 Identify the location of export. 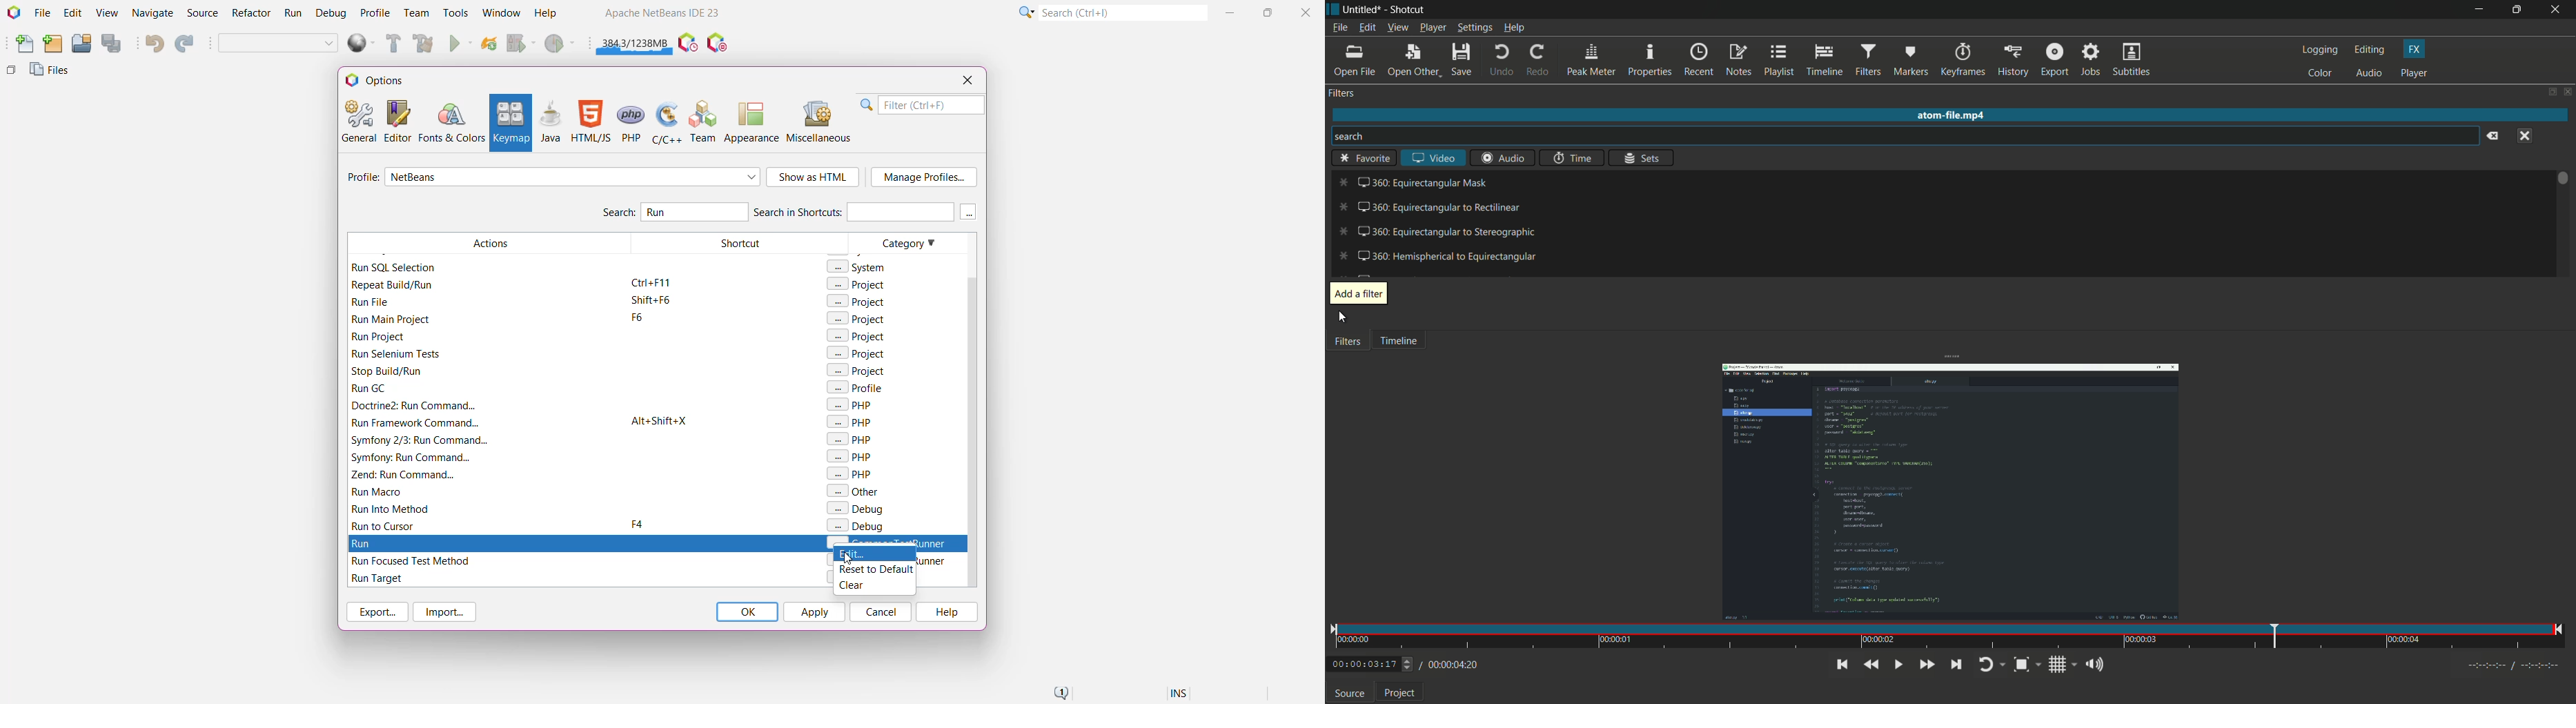
(2053, 61).